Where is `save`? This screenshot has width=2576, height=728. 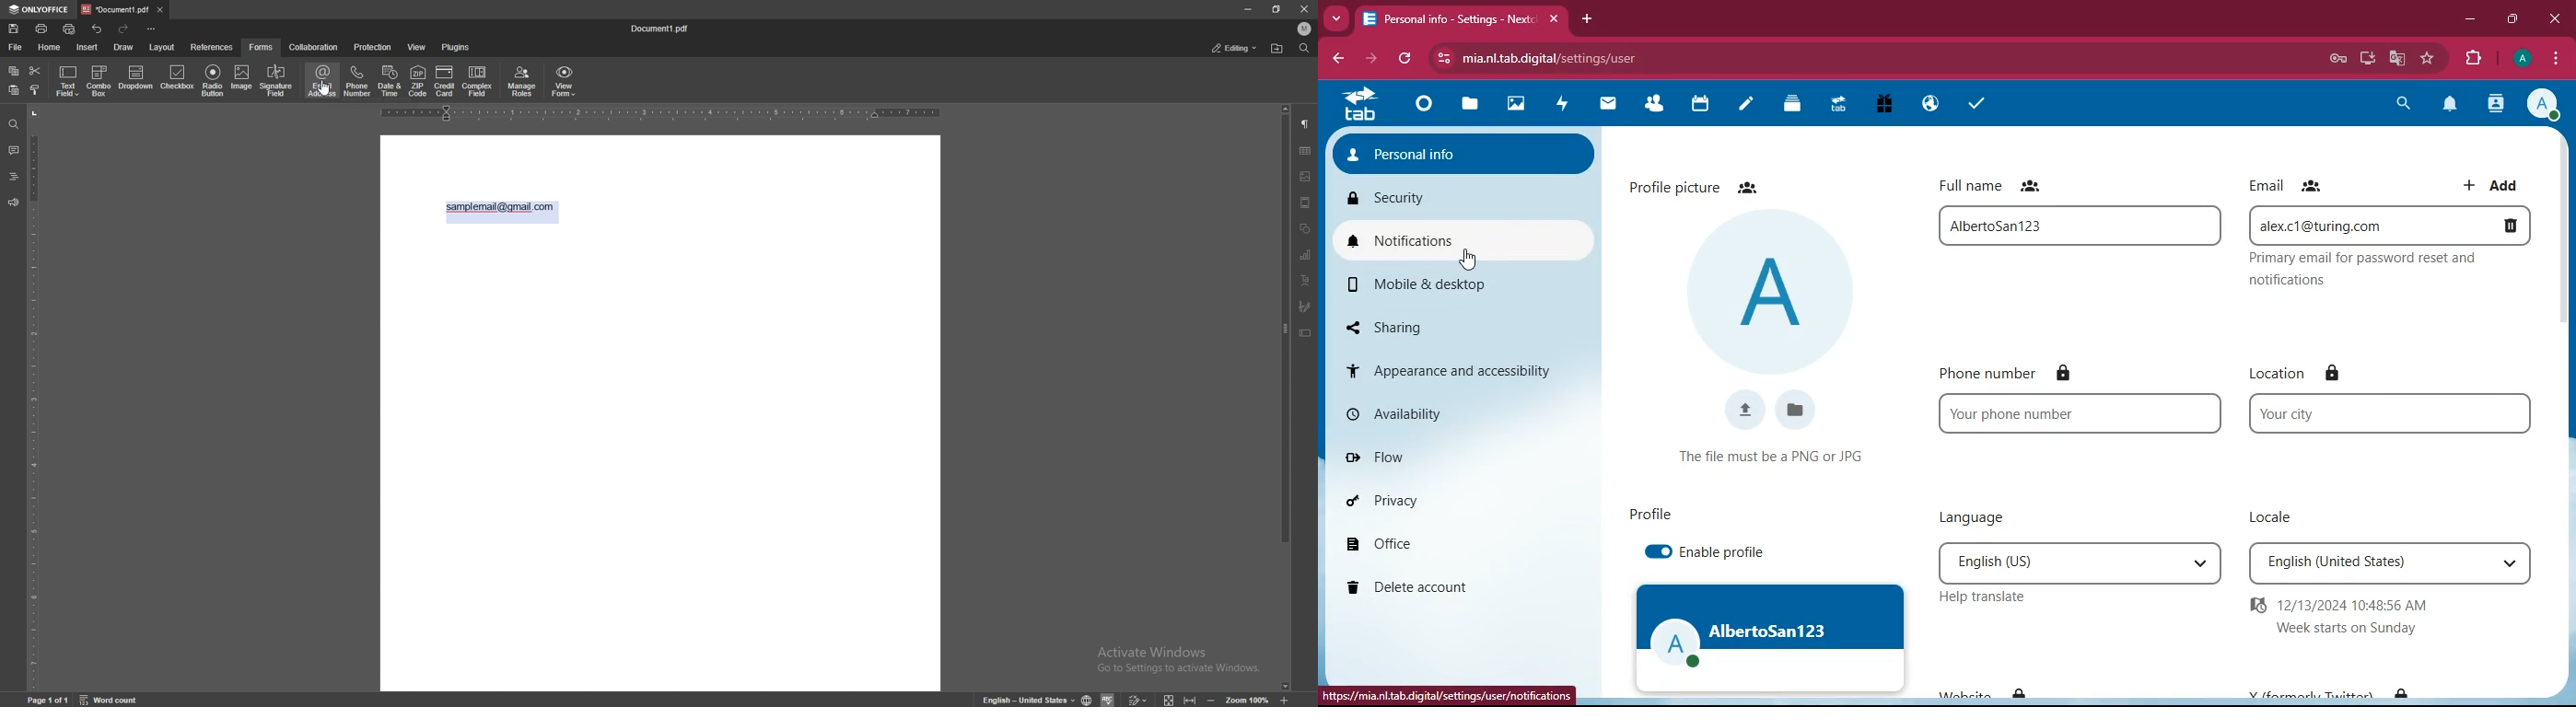 save is located at coordinates (14, 29).